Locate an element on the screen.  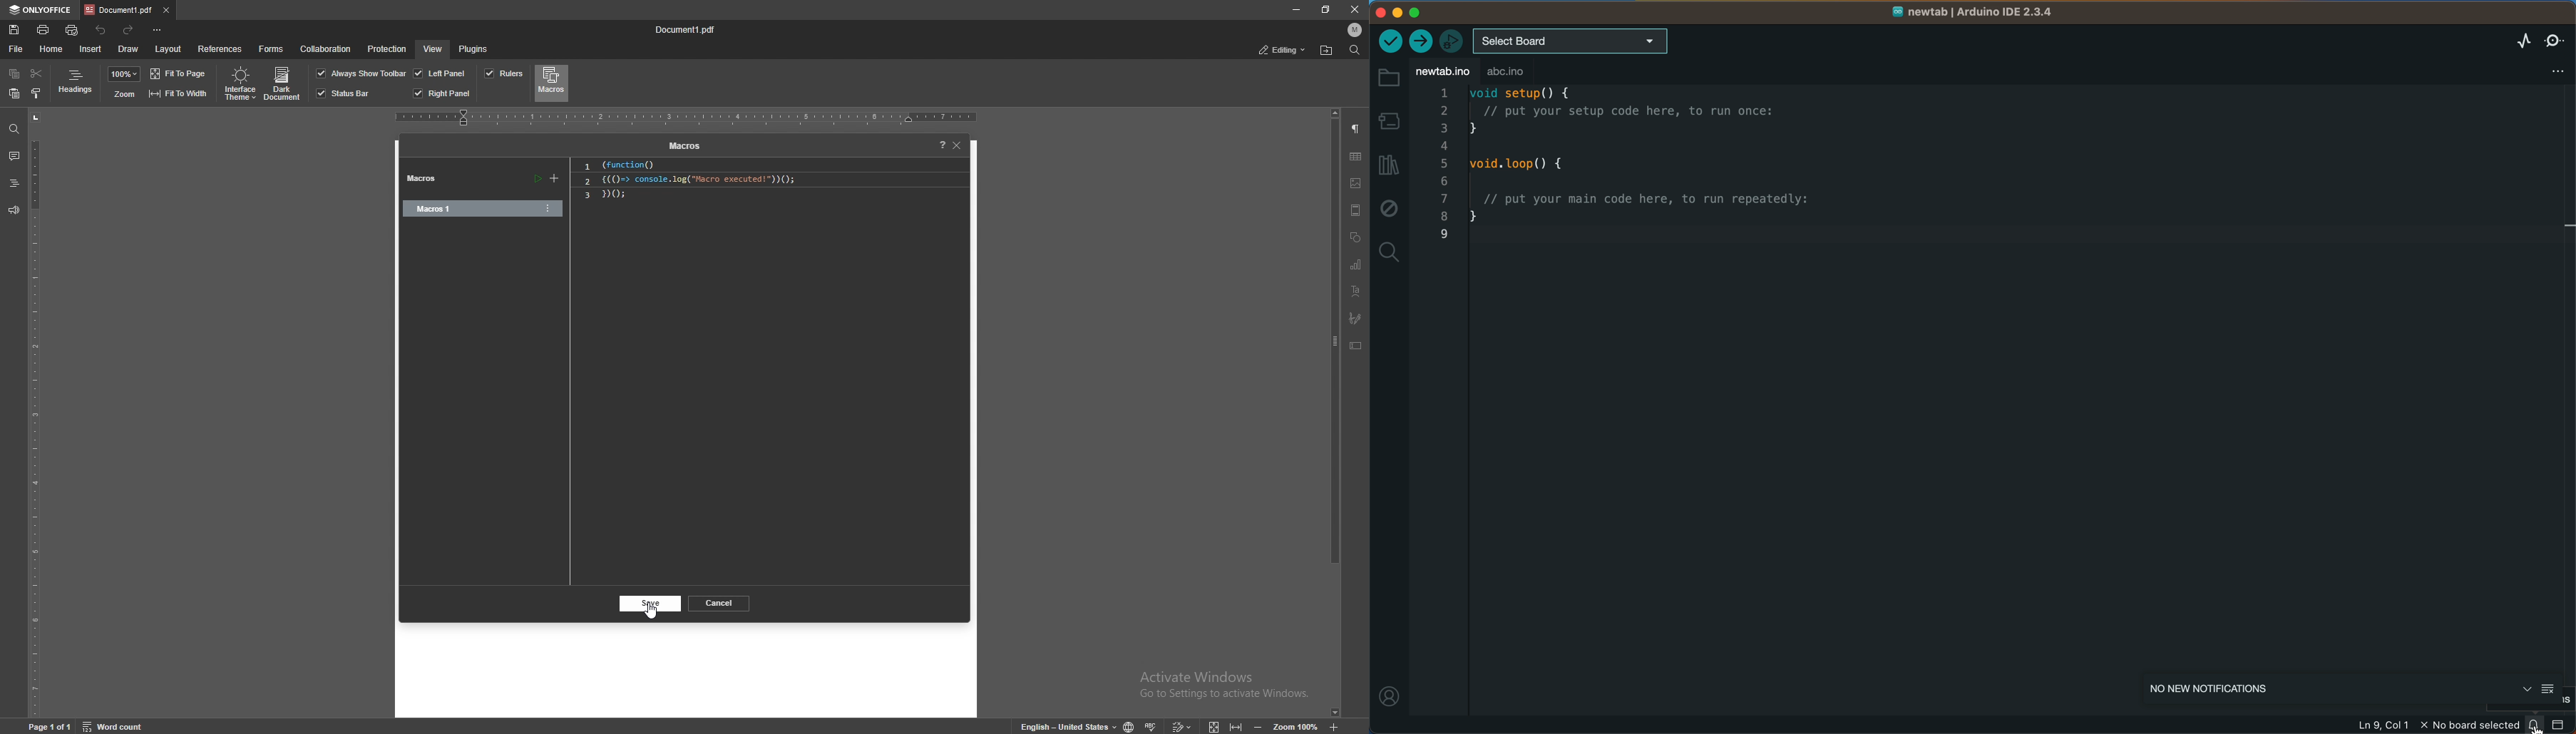
cut is located at coordinates (36, 73).